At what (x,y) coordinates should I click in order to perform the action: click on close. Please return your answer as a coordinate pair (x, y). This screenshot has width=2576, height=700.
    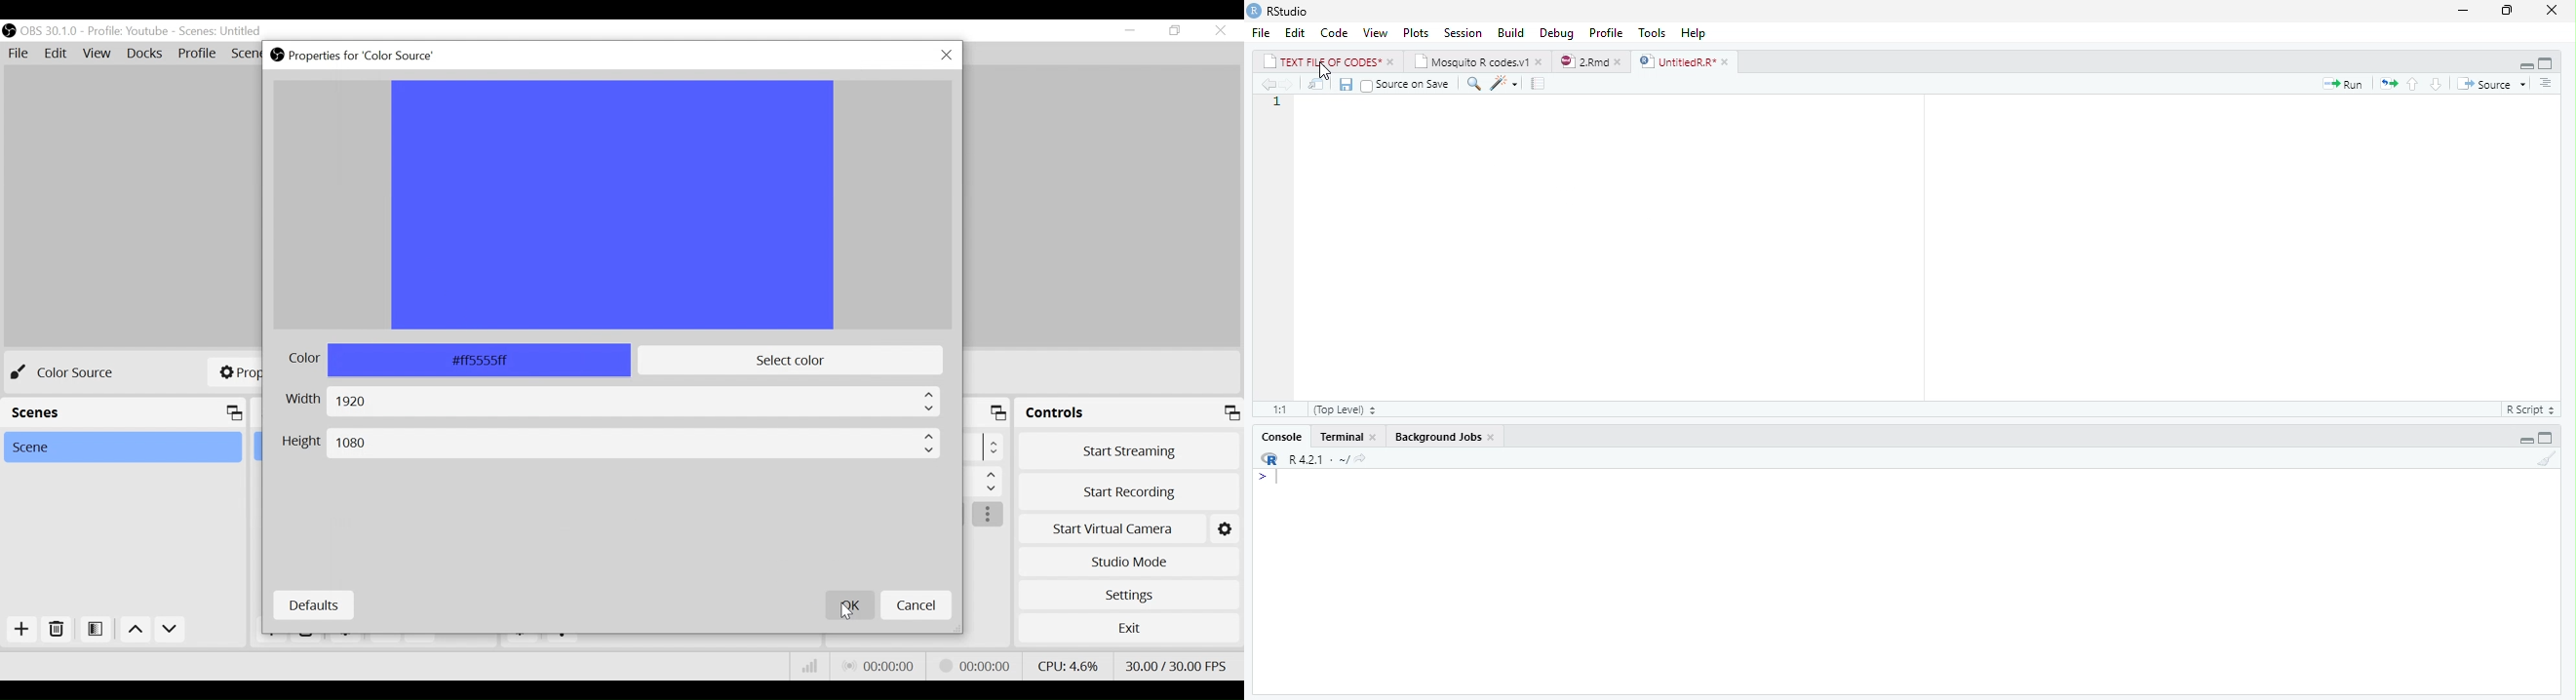
    Looking at the image, I should click on (1622, 62).